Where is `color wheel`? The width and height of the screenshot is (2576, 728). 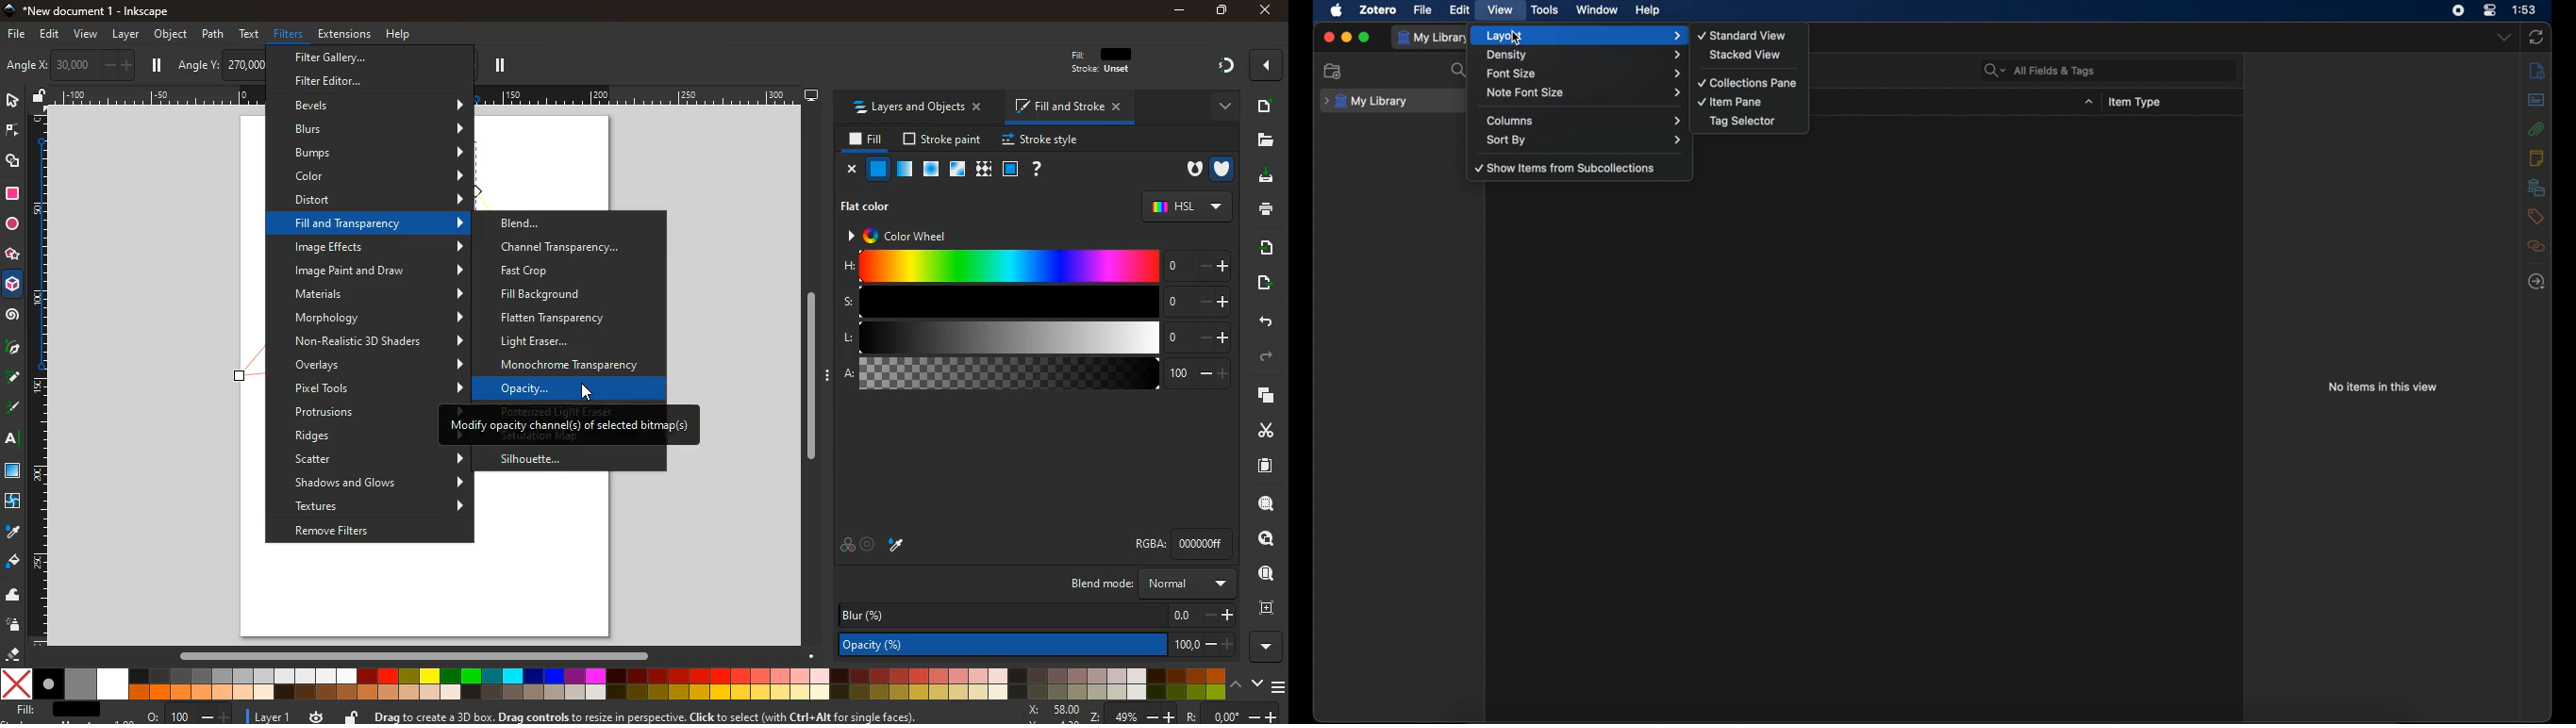
color wheel is located at coordinates (906, 235).